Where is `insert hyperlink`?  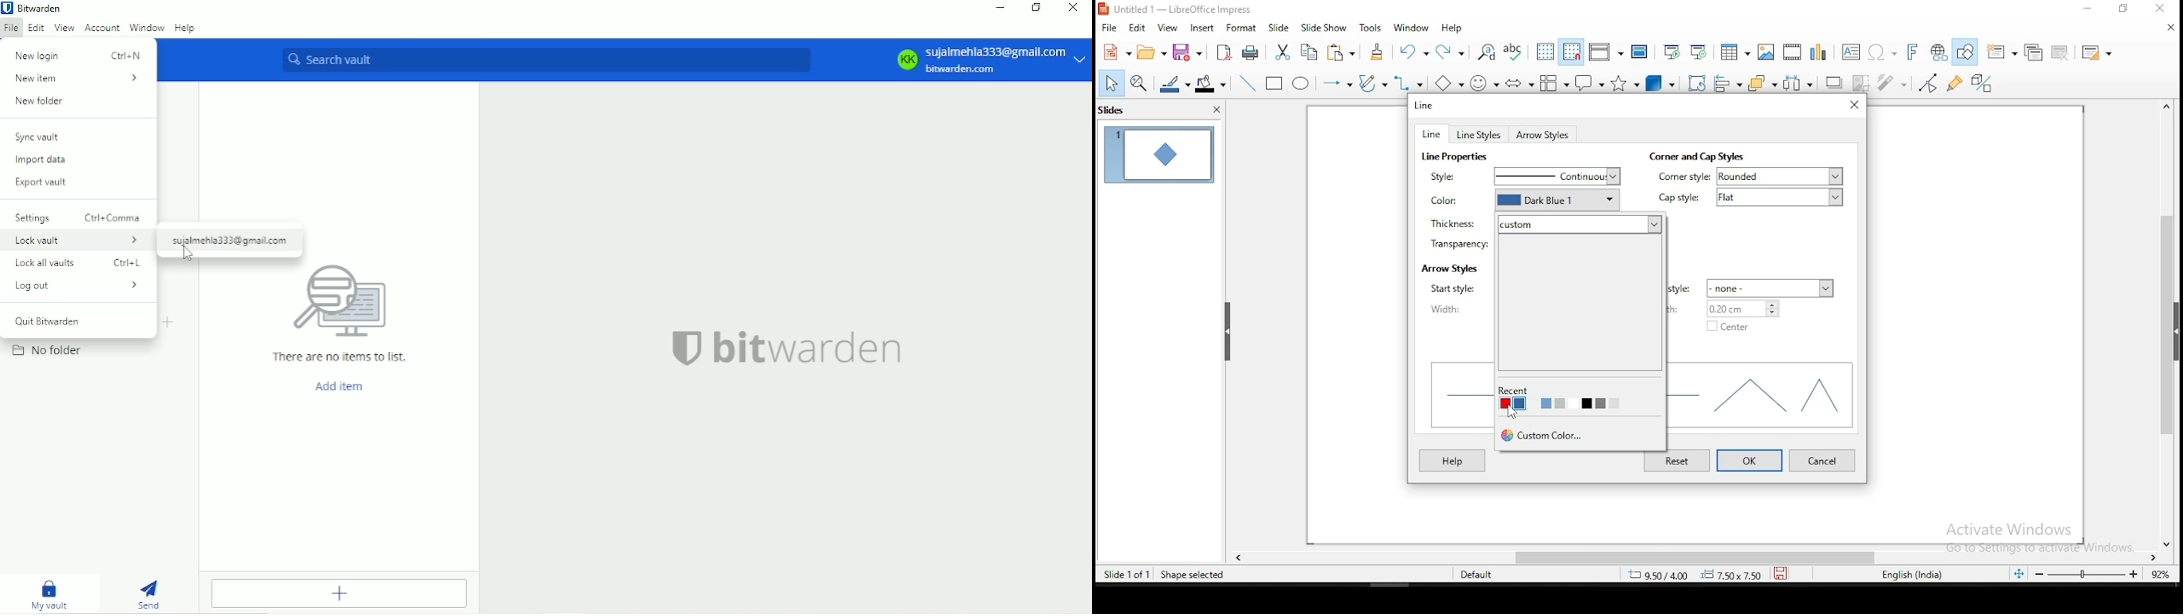 insert hyperlink is located at coordinates (1940, 52).